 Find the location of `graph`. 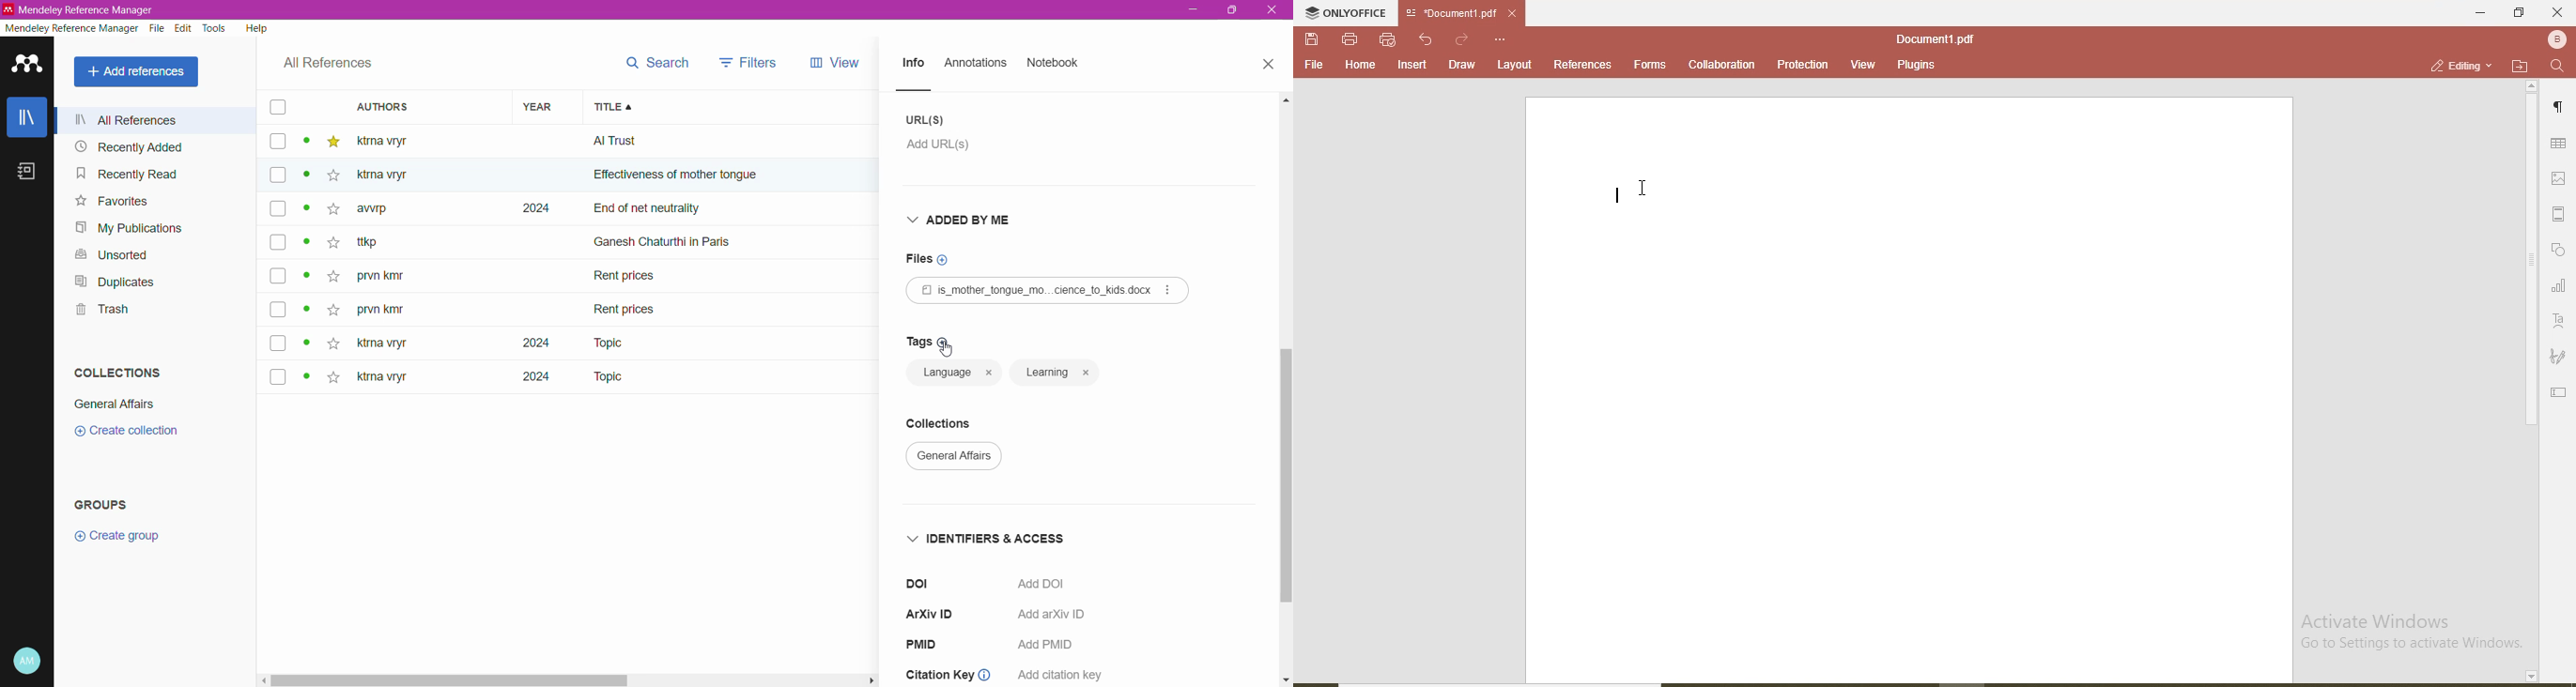

graph is located at coordinates (2558, 287).